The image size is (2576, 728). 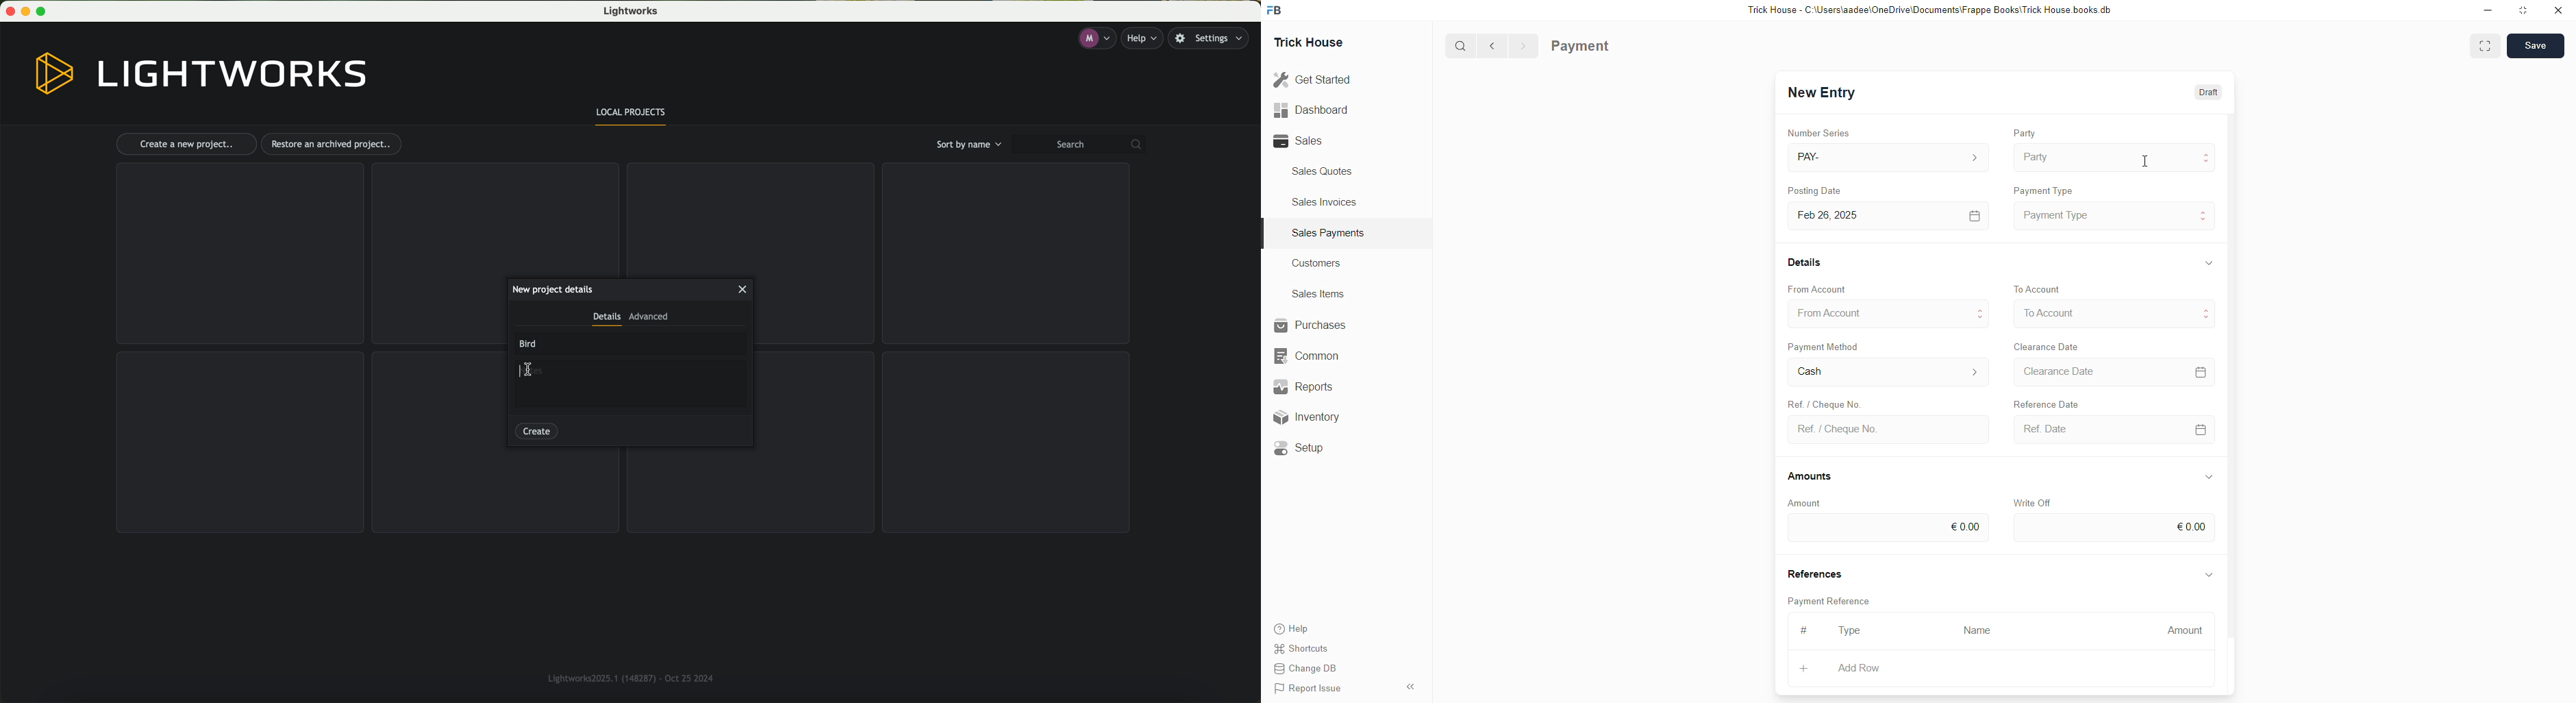 I want to click on registered trademark, so click(x=627, y=676).